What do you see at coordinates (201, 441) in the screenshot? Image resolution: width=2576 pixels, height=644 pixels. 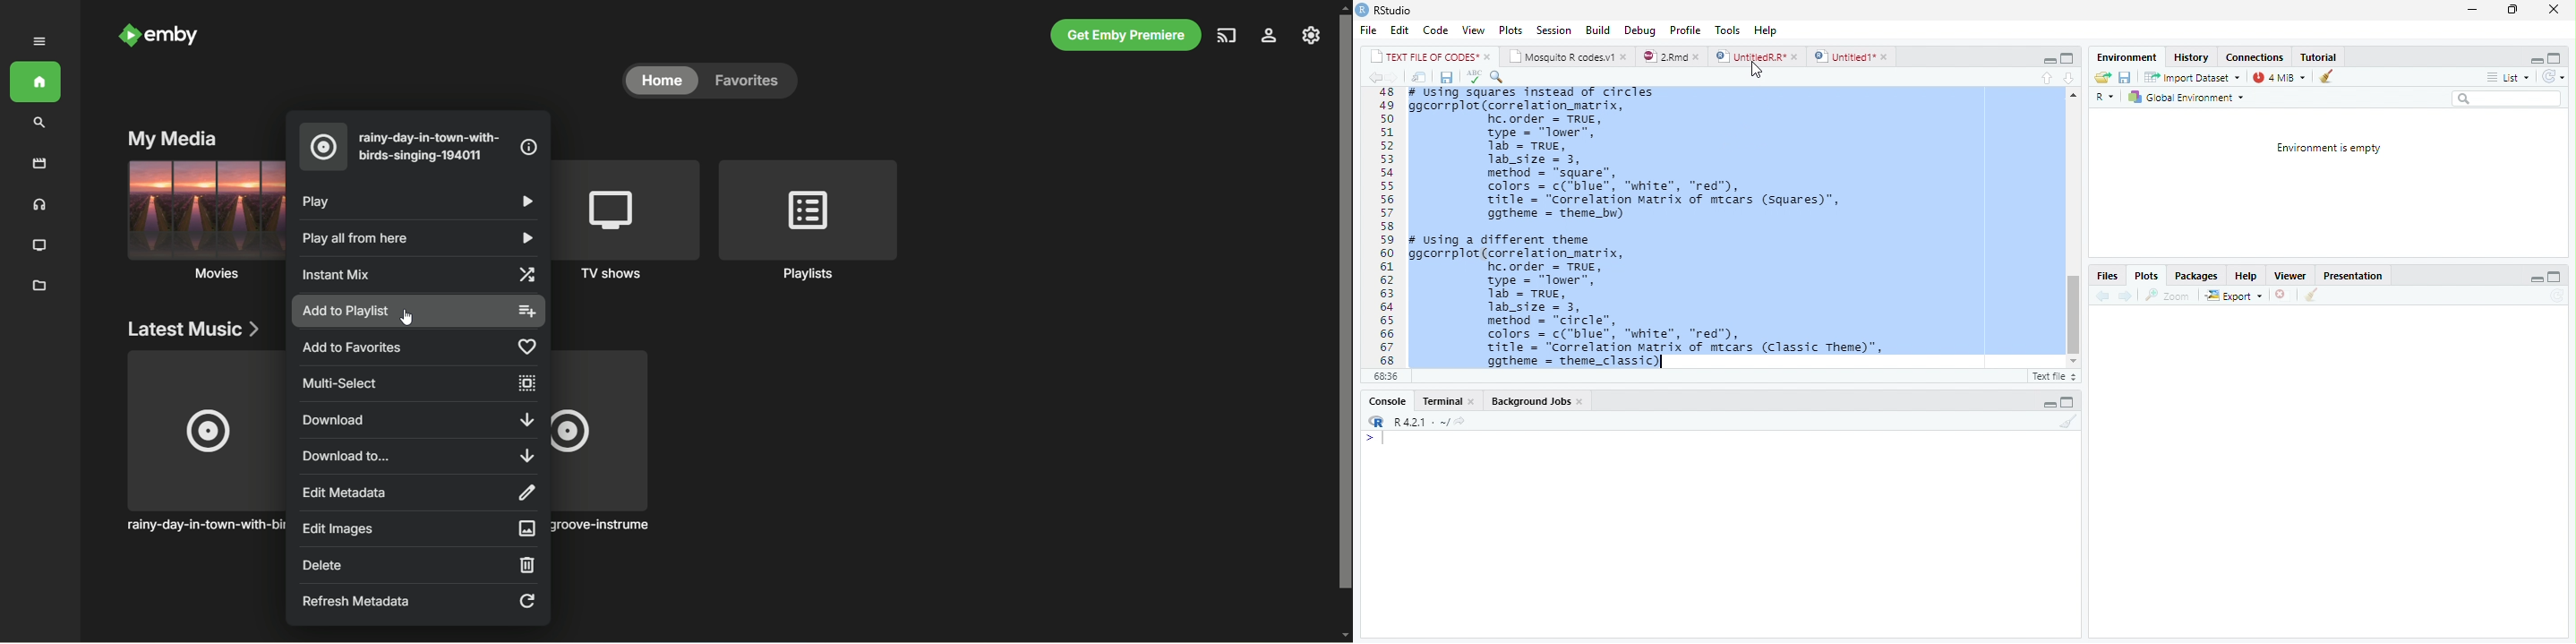 I see `Music album` at bounding box center [201, 441].